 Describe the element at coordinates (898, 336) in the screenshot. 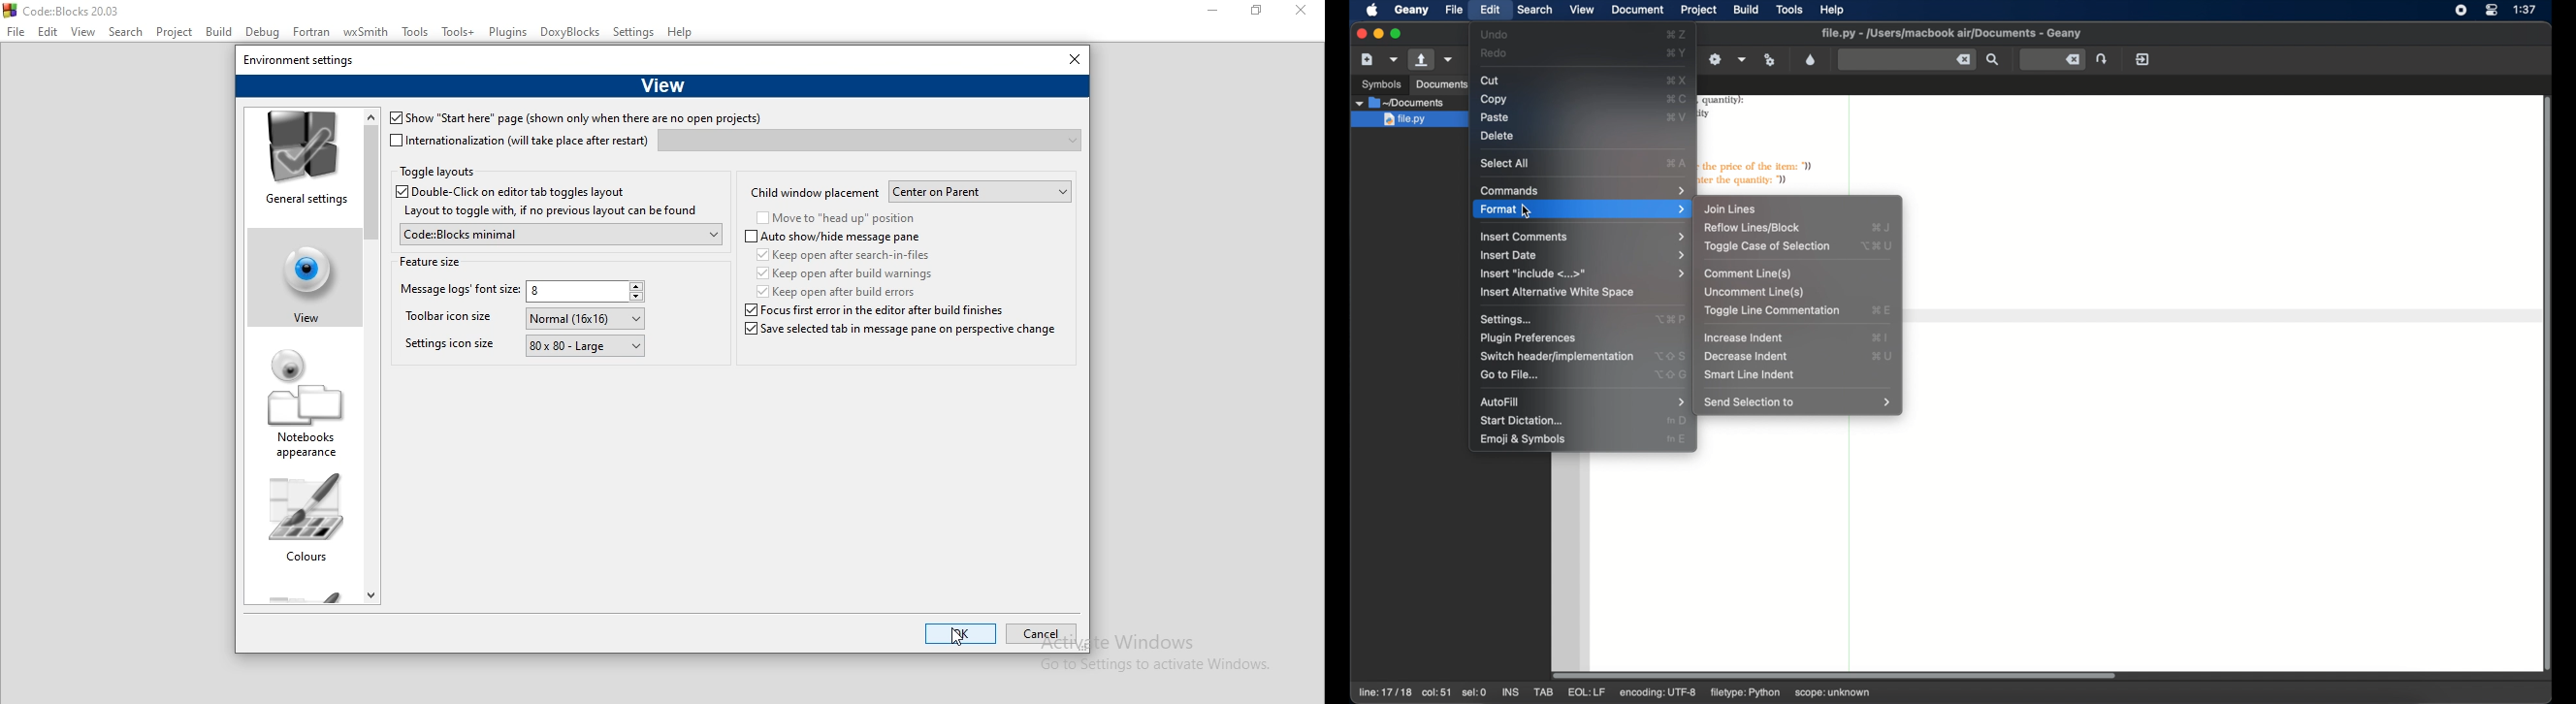

I see `Save selected tab in message pane on perspective change` at that location.